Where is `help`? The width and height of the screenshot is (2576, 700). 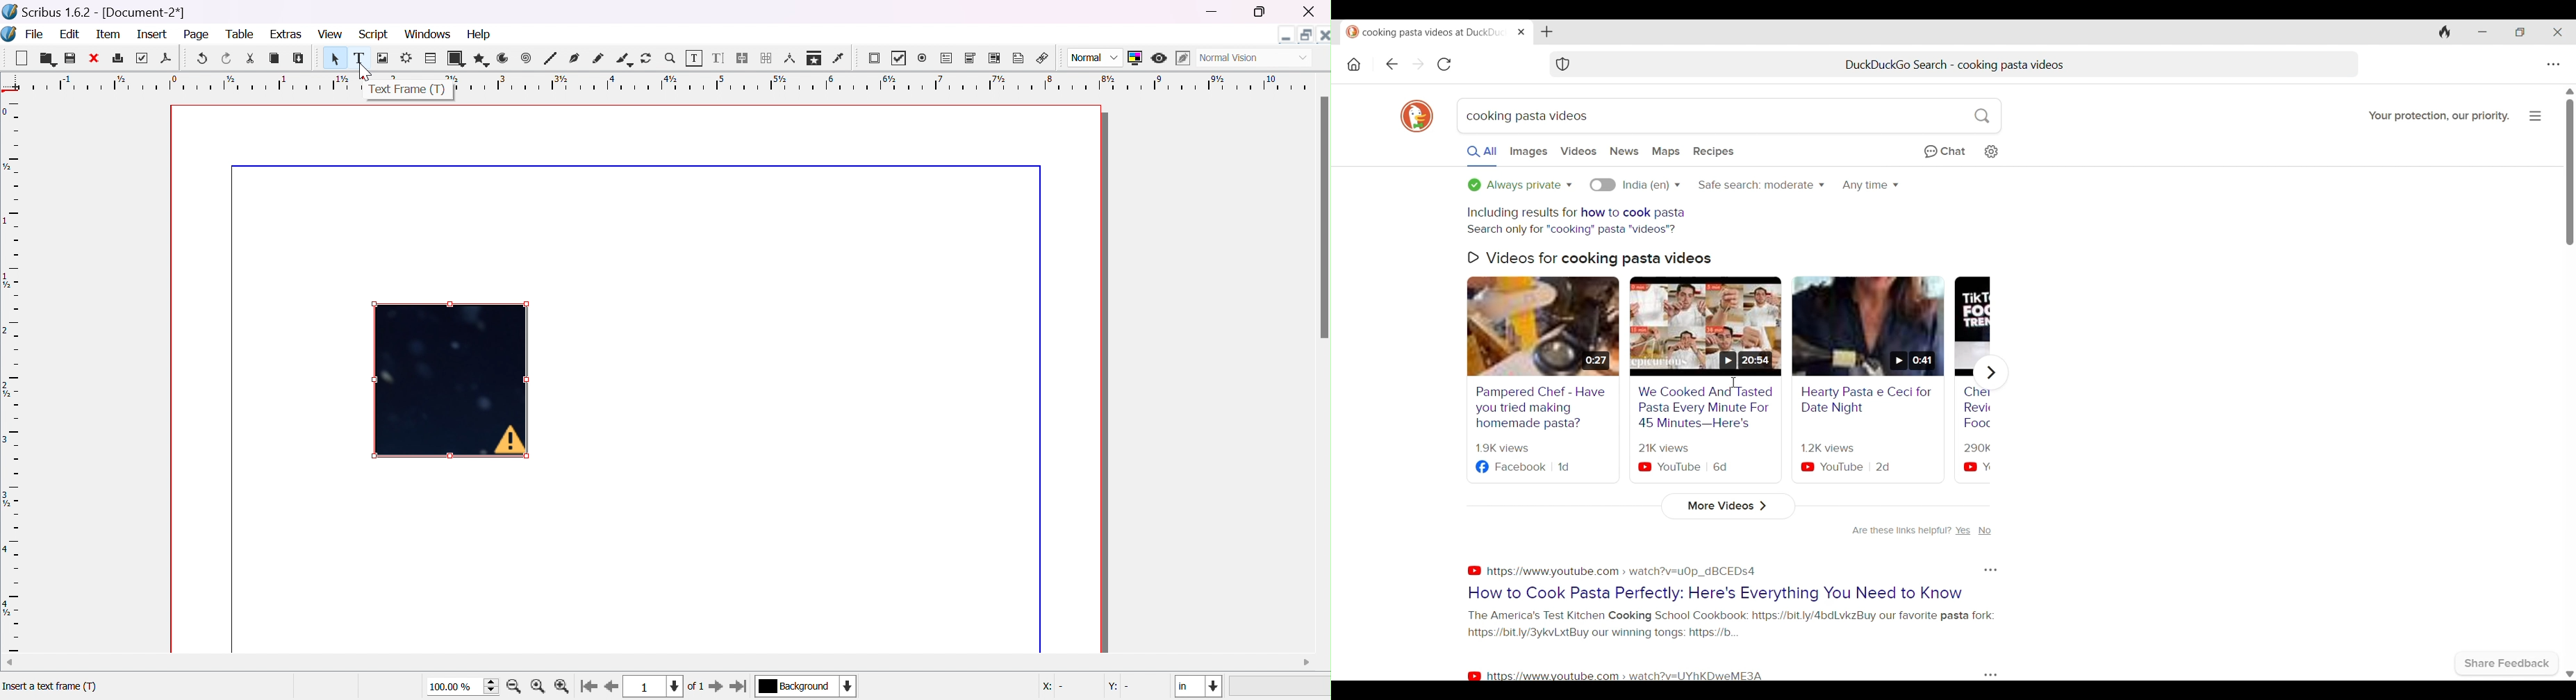 help is located at coordinates (481, 33).